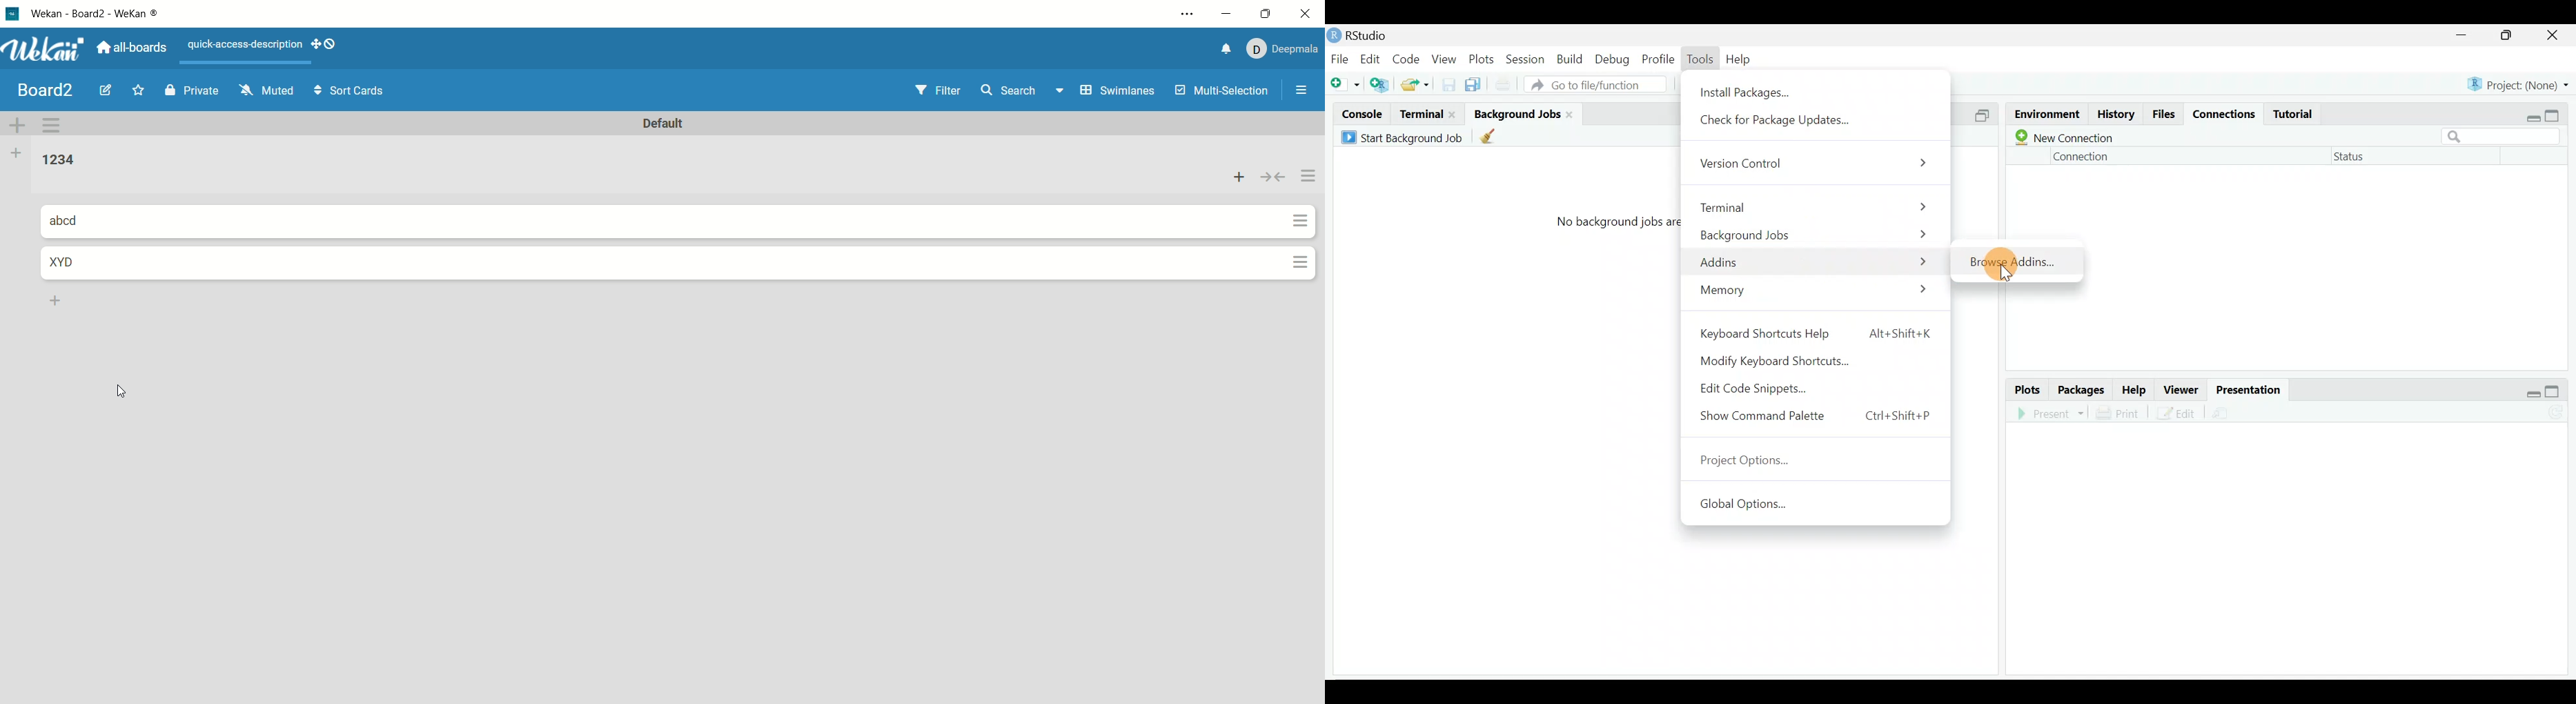 This screenshot has height=728, width=2576. Describe the element at coordinates (2164, 114) in the screenshot. I see `Files` at that location.